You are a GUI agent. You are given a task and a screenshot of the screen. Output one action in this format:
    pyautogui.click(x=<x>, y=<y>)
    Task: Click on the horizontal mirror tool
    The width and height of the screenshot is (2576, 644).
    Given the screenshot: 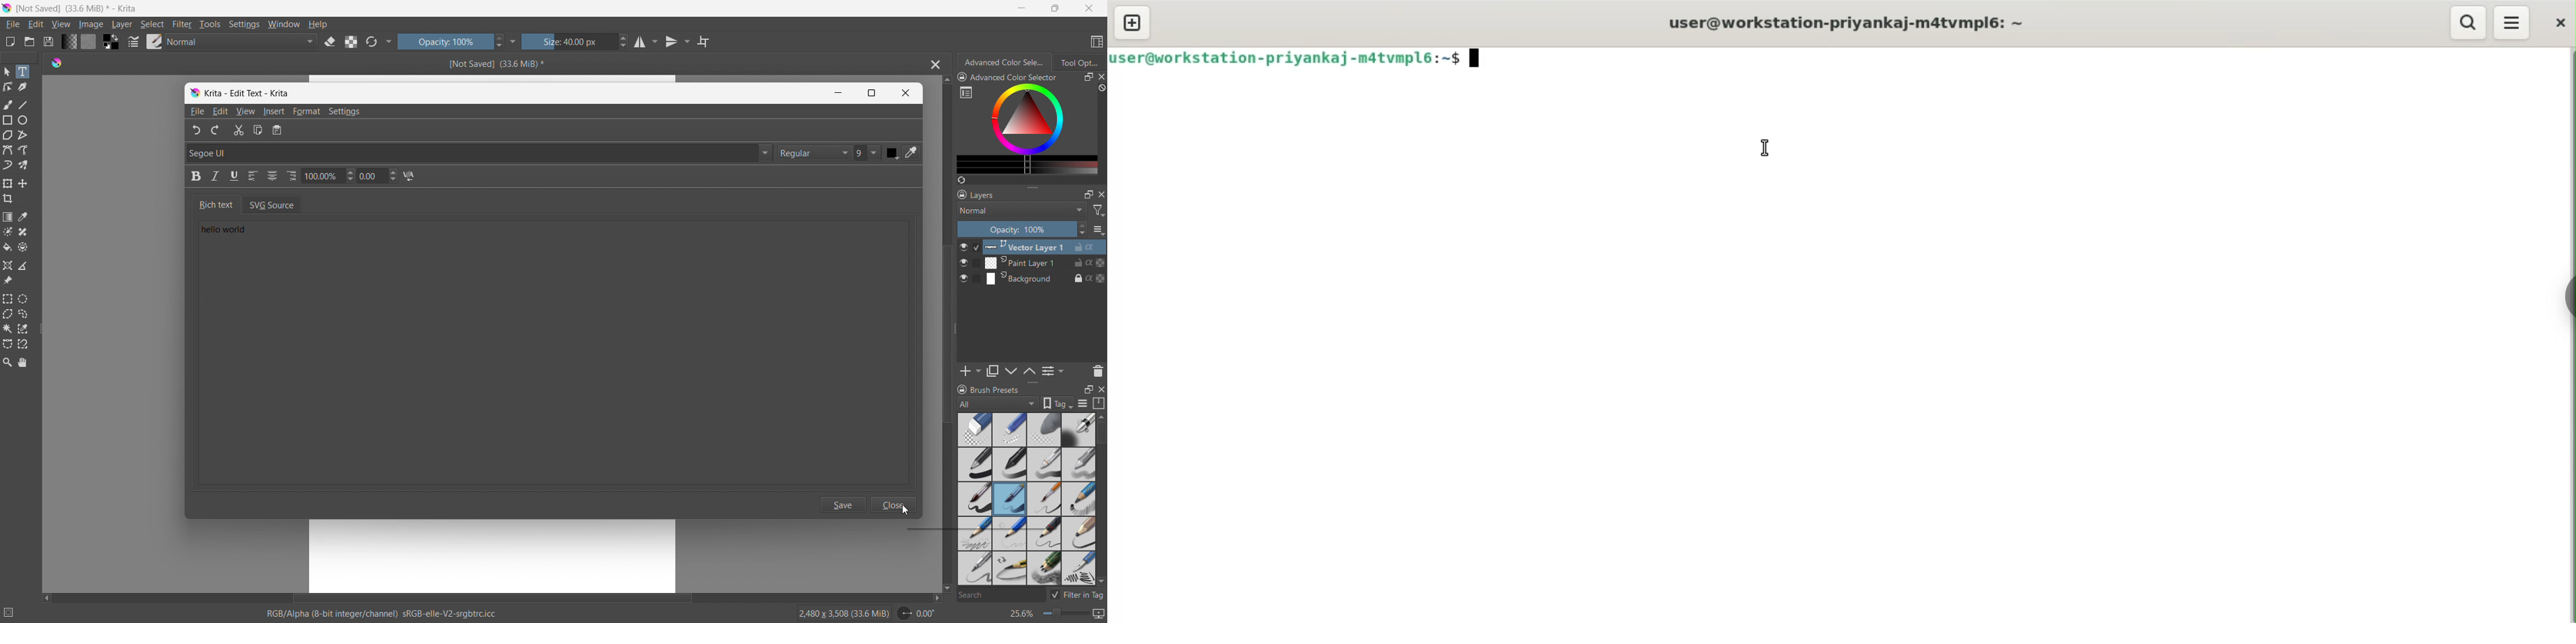 What is the action you would take?
    pyautogui.click(x=645, y=42)
    